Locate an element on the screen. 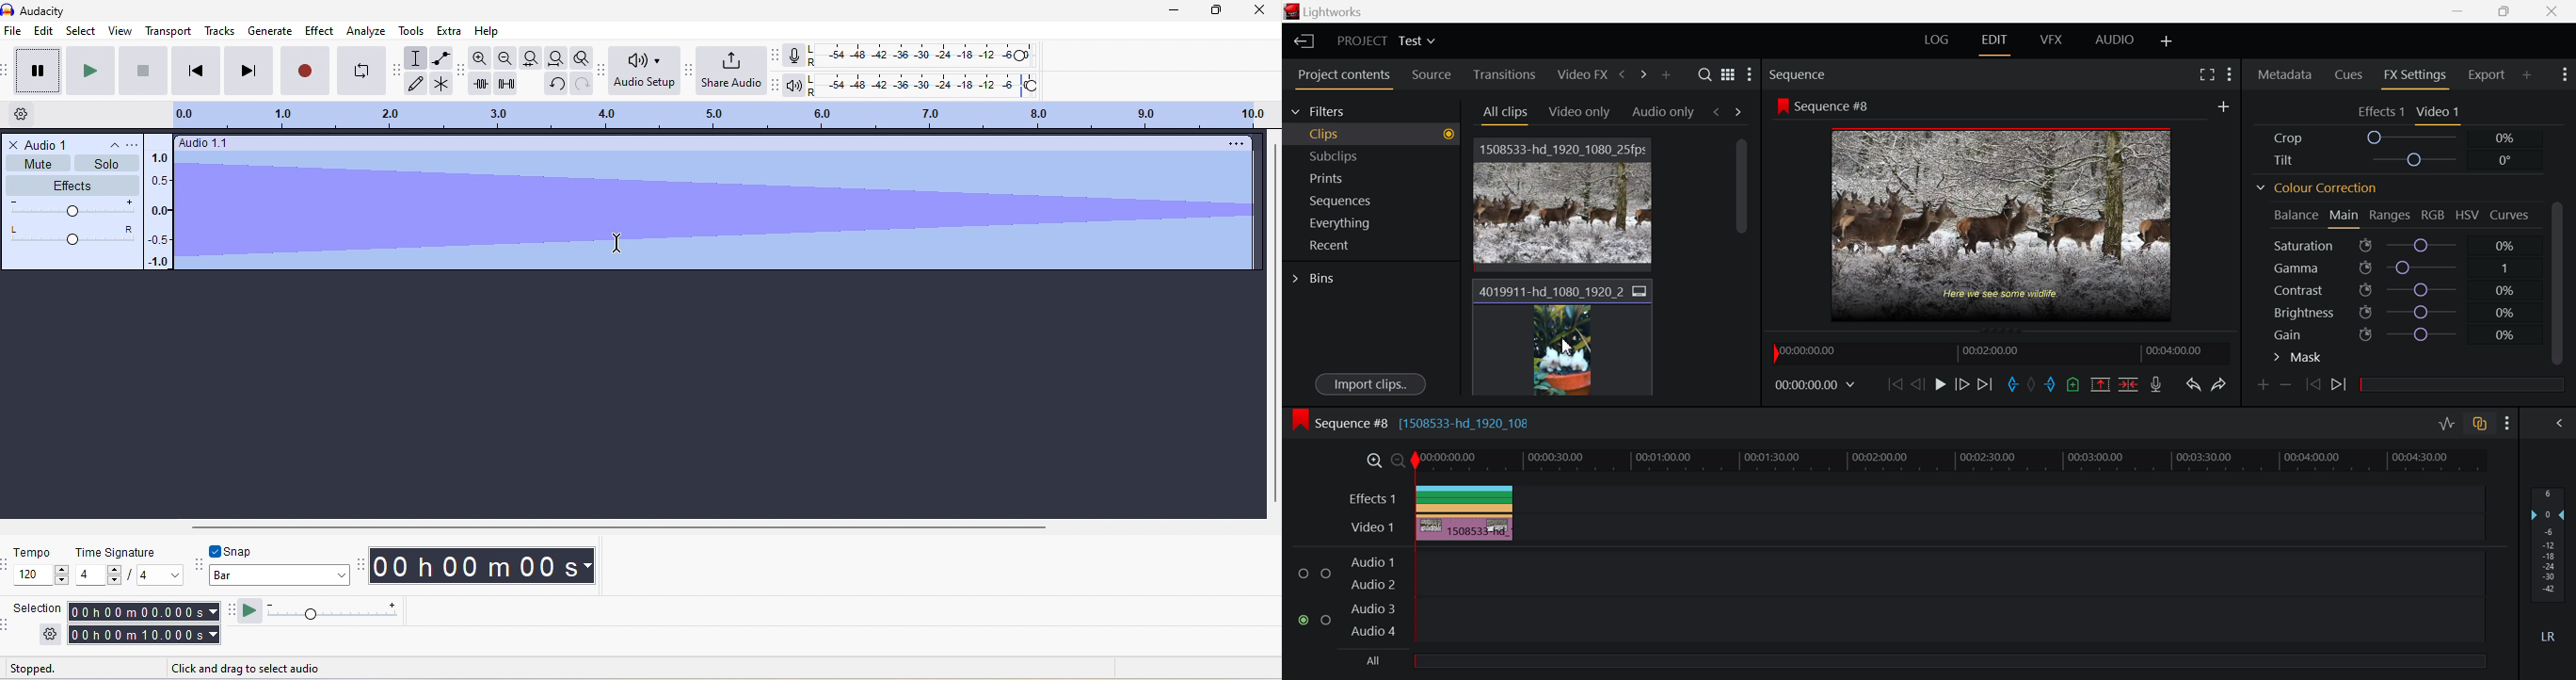  audacity playback meter toolbar is located at coordinates (776, 83).